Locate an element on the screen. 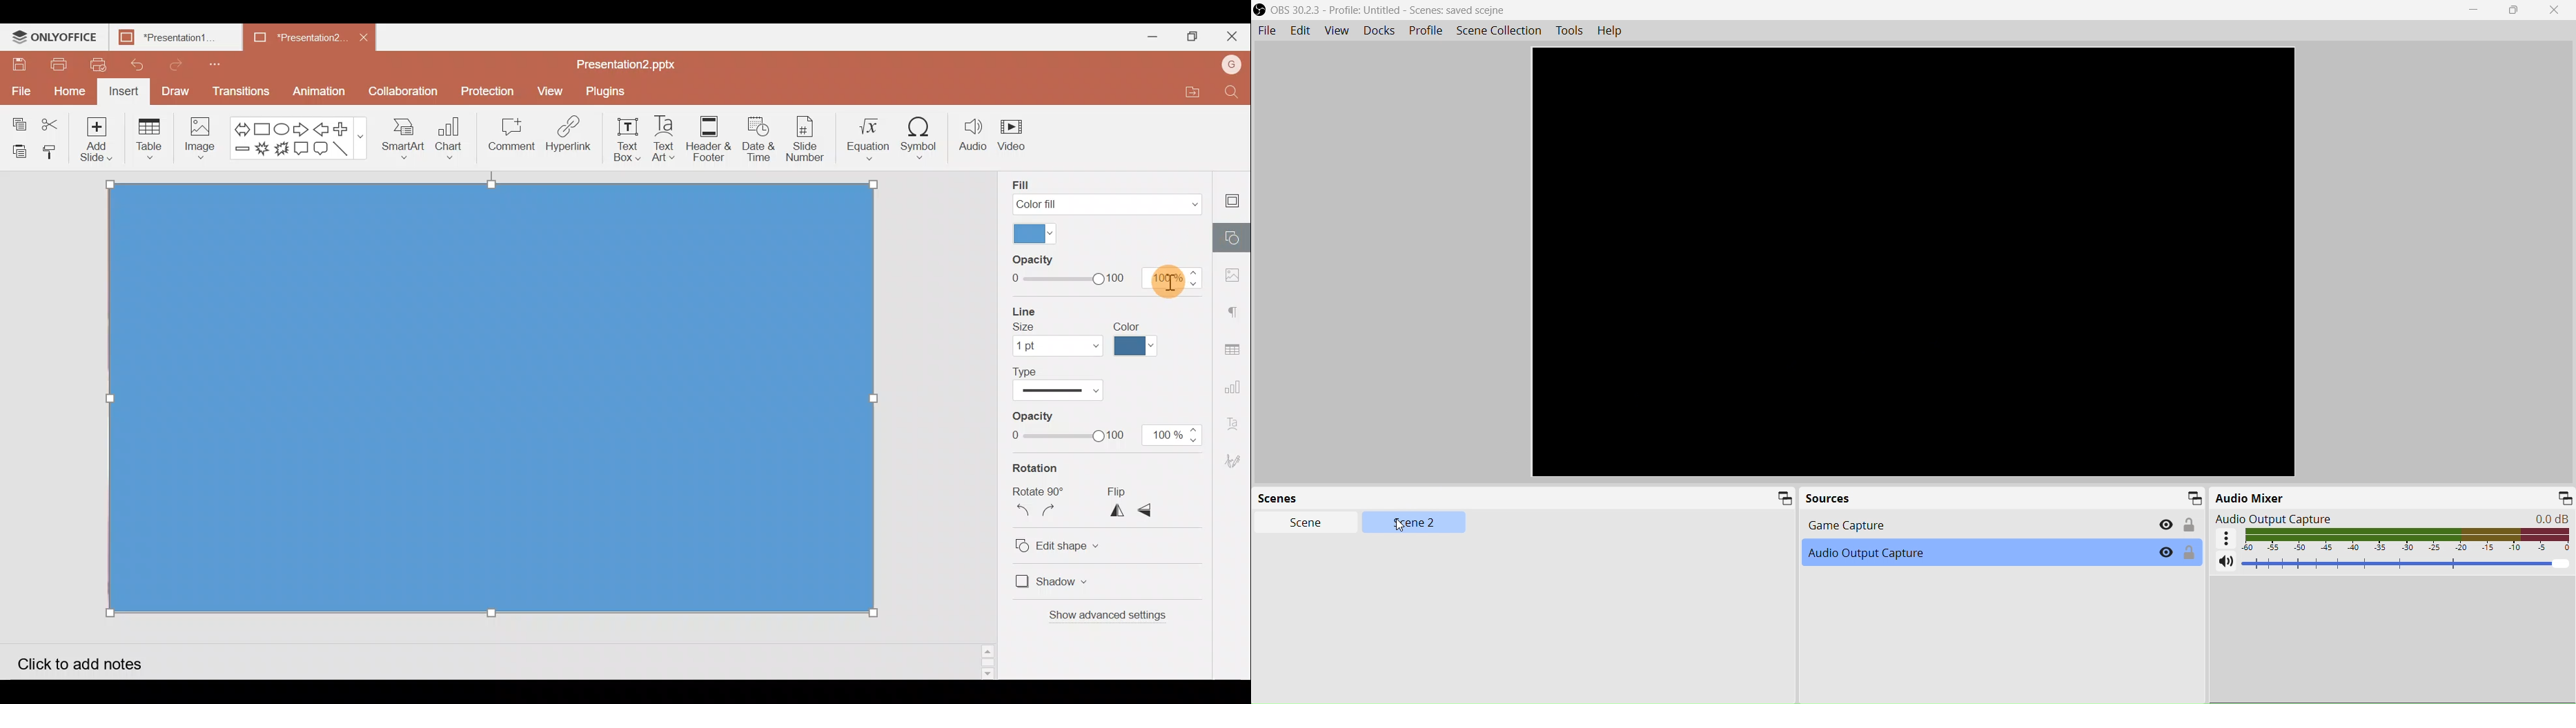 The width and height of the screenshot is (2576, 728). Mute/ Unmute is located at coordinates (2225, 560).